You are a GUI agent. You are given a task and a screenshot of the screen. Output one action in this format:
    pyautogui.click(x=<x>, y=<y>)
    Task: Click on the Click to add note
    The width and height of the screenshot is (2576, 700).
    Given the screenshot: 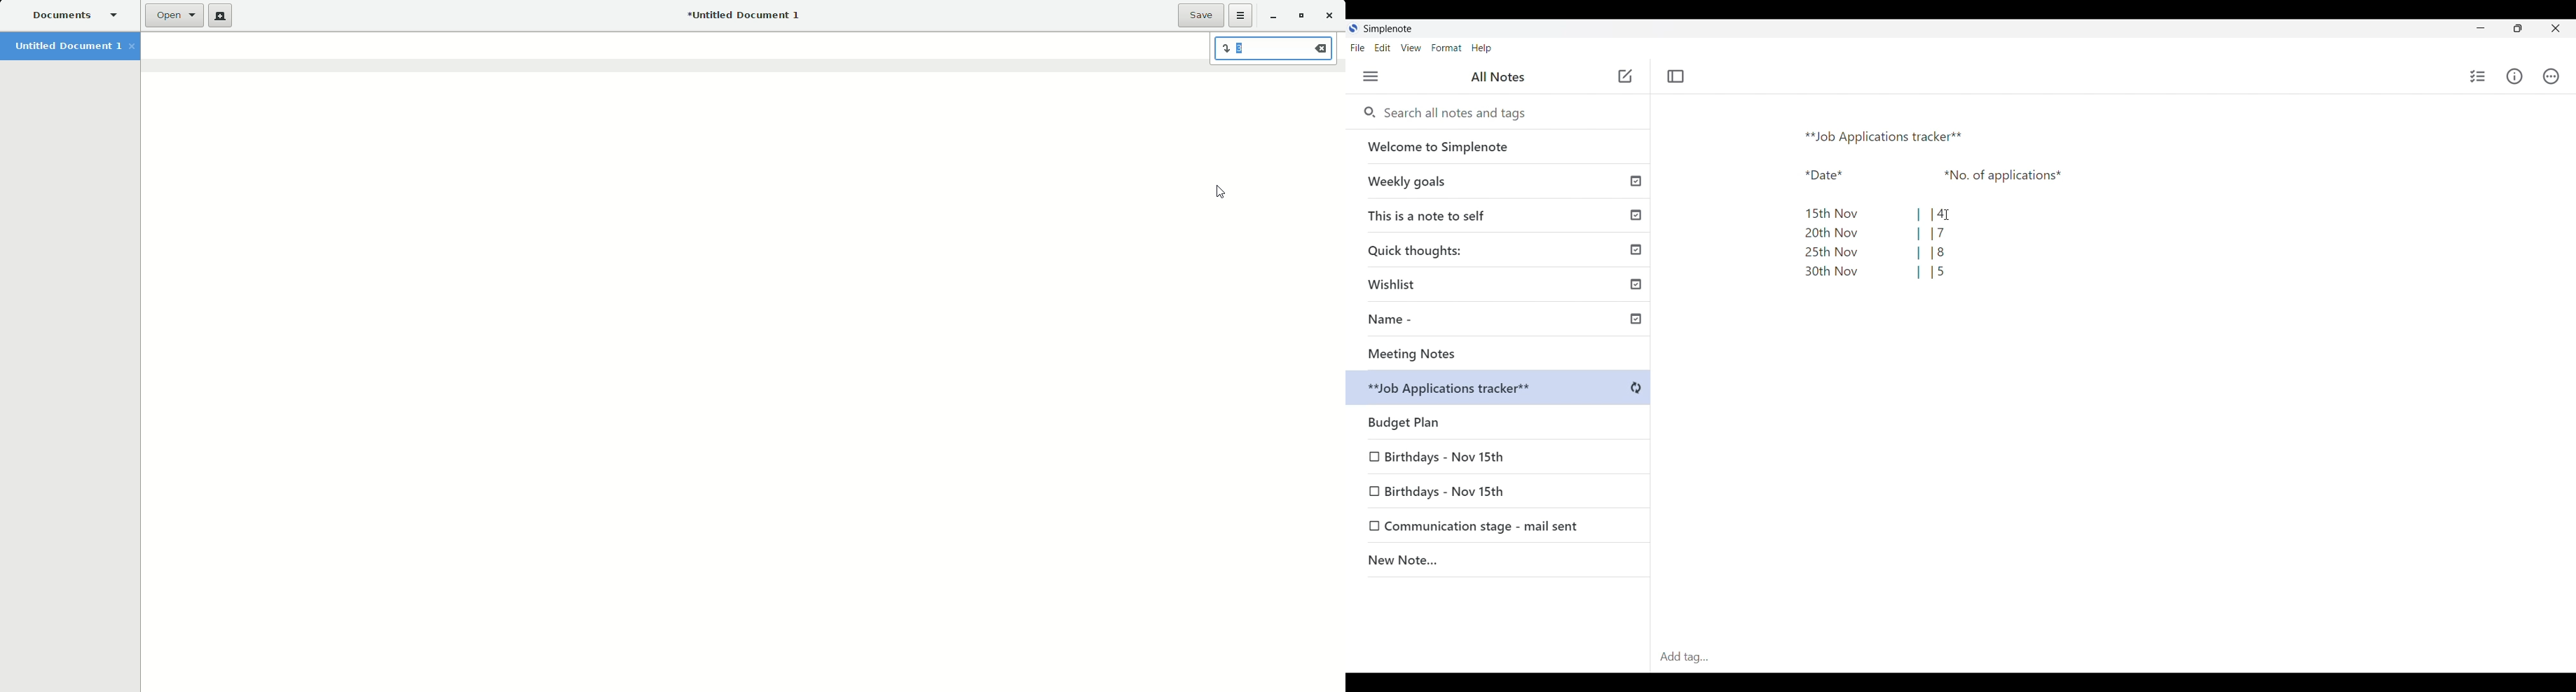 What is the action you would take?
    pyautogui.click(x=1626, y=76)
    